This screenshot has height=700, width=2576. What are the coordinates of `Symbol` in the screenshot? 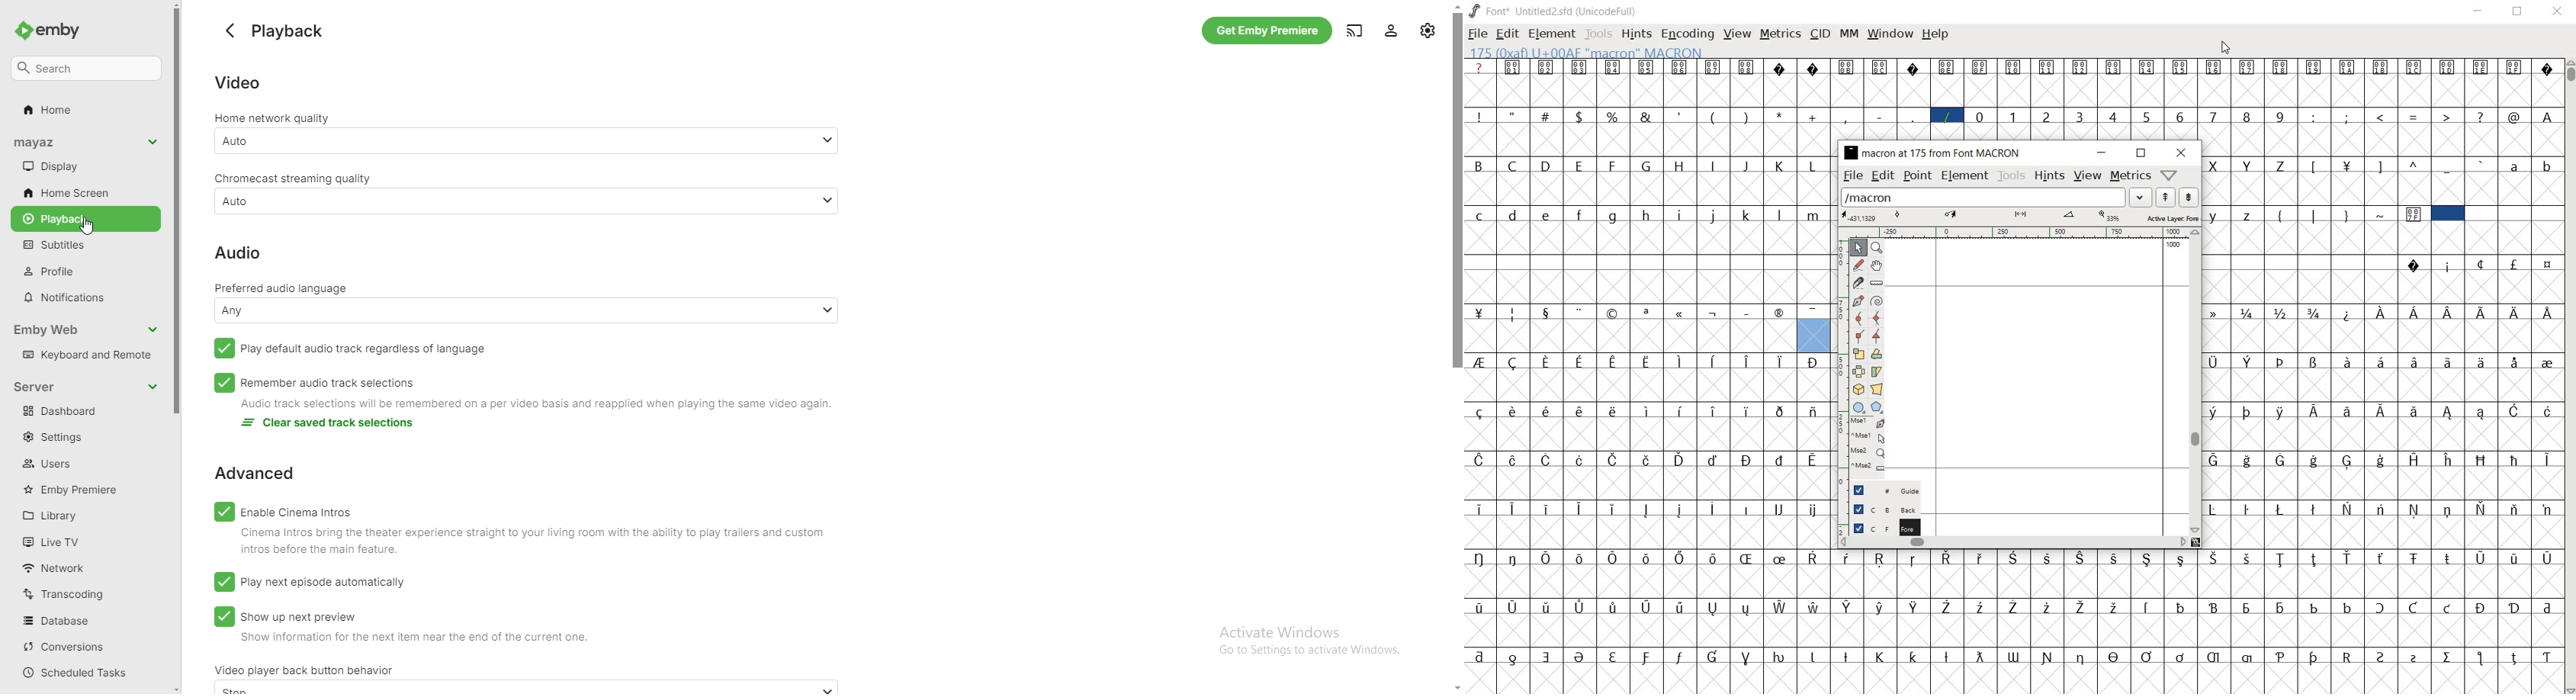 It's located at (1947, 67).